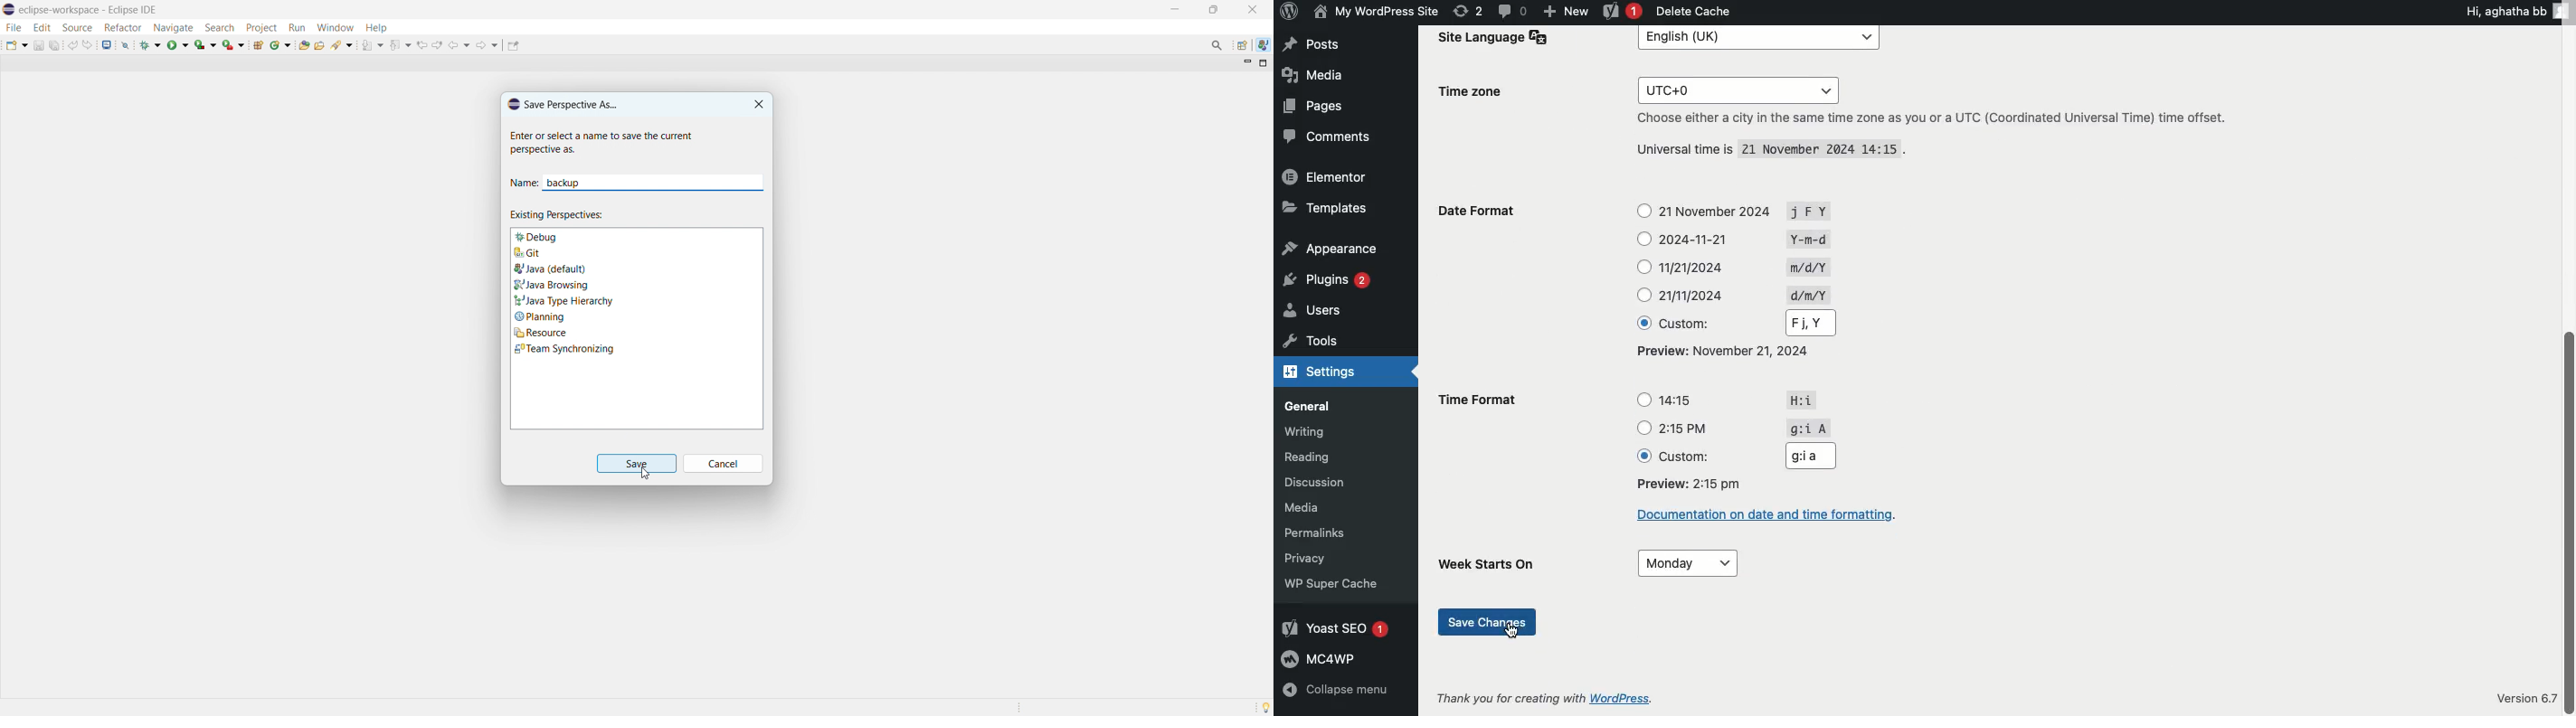 The image size is (2576, 728). What do you see at coordinates (1326, 659) in the screenshot?
I see `MCAWP` at bounding box center [1326, 659].